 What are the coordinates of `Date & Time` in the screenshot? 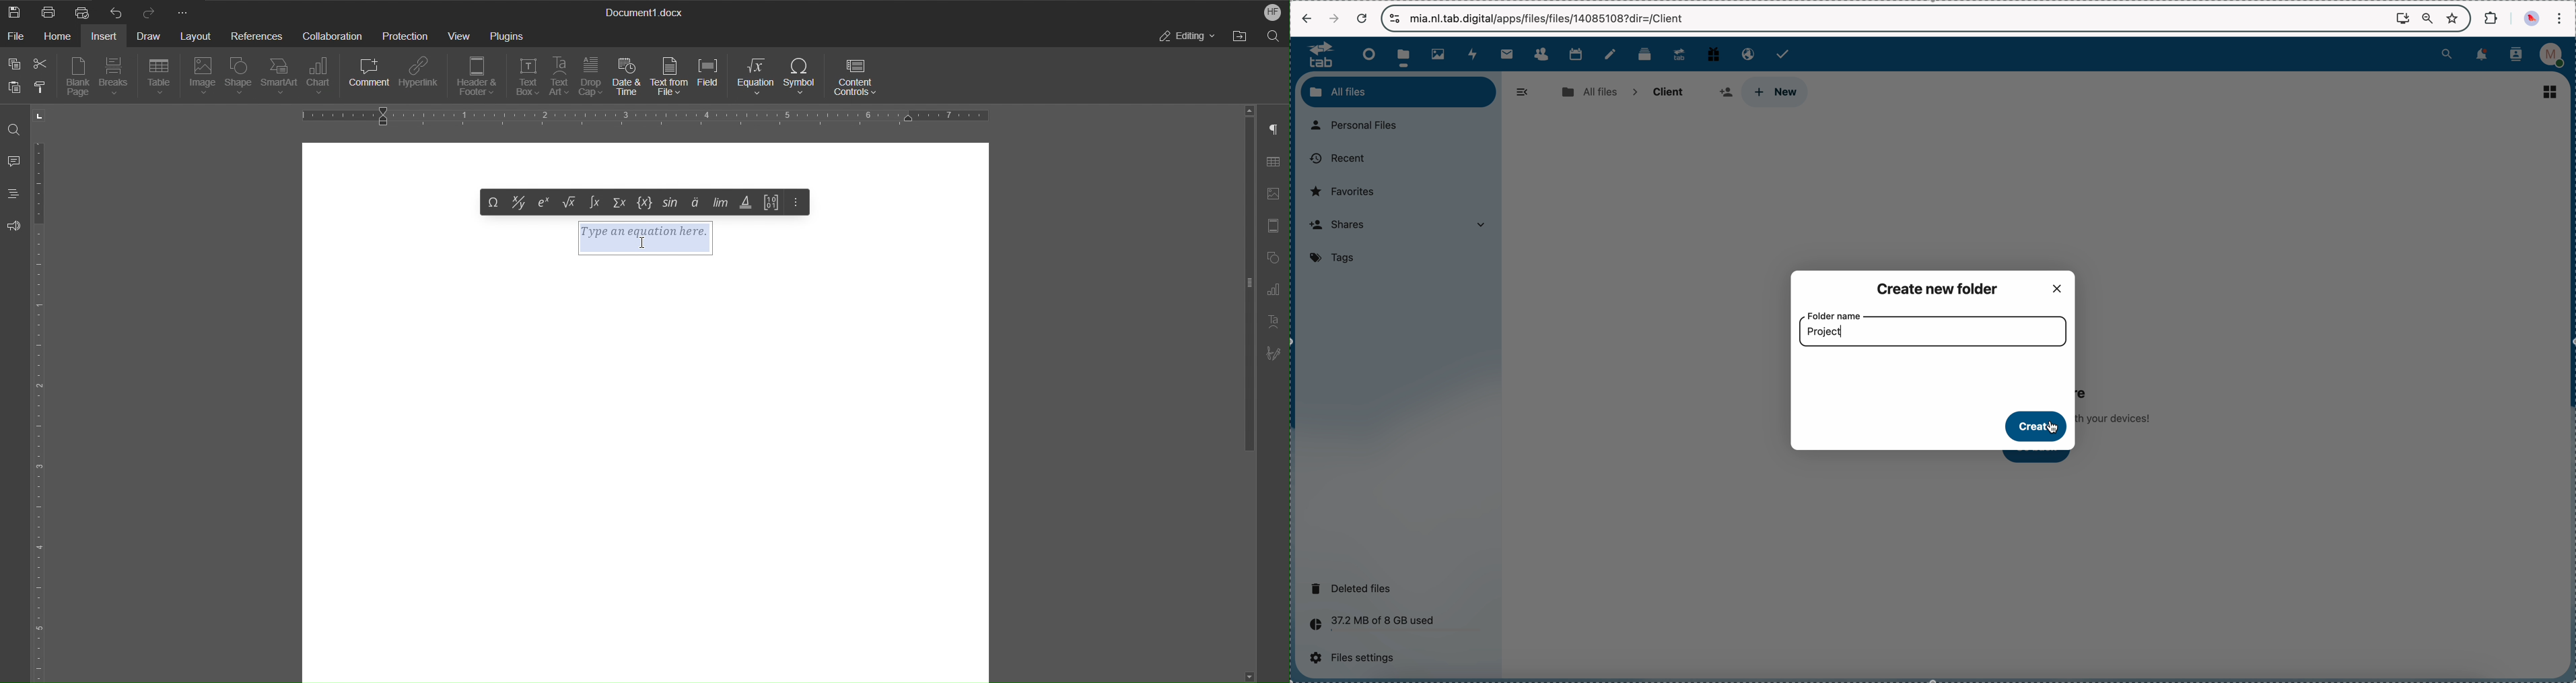 It's located at (629, 77).